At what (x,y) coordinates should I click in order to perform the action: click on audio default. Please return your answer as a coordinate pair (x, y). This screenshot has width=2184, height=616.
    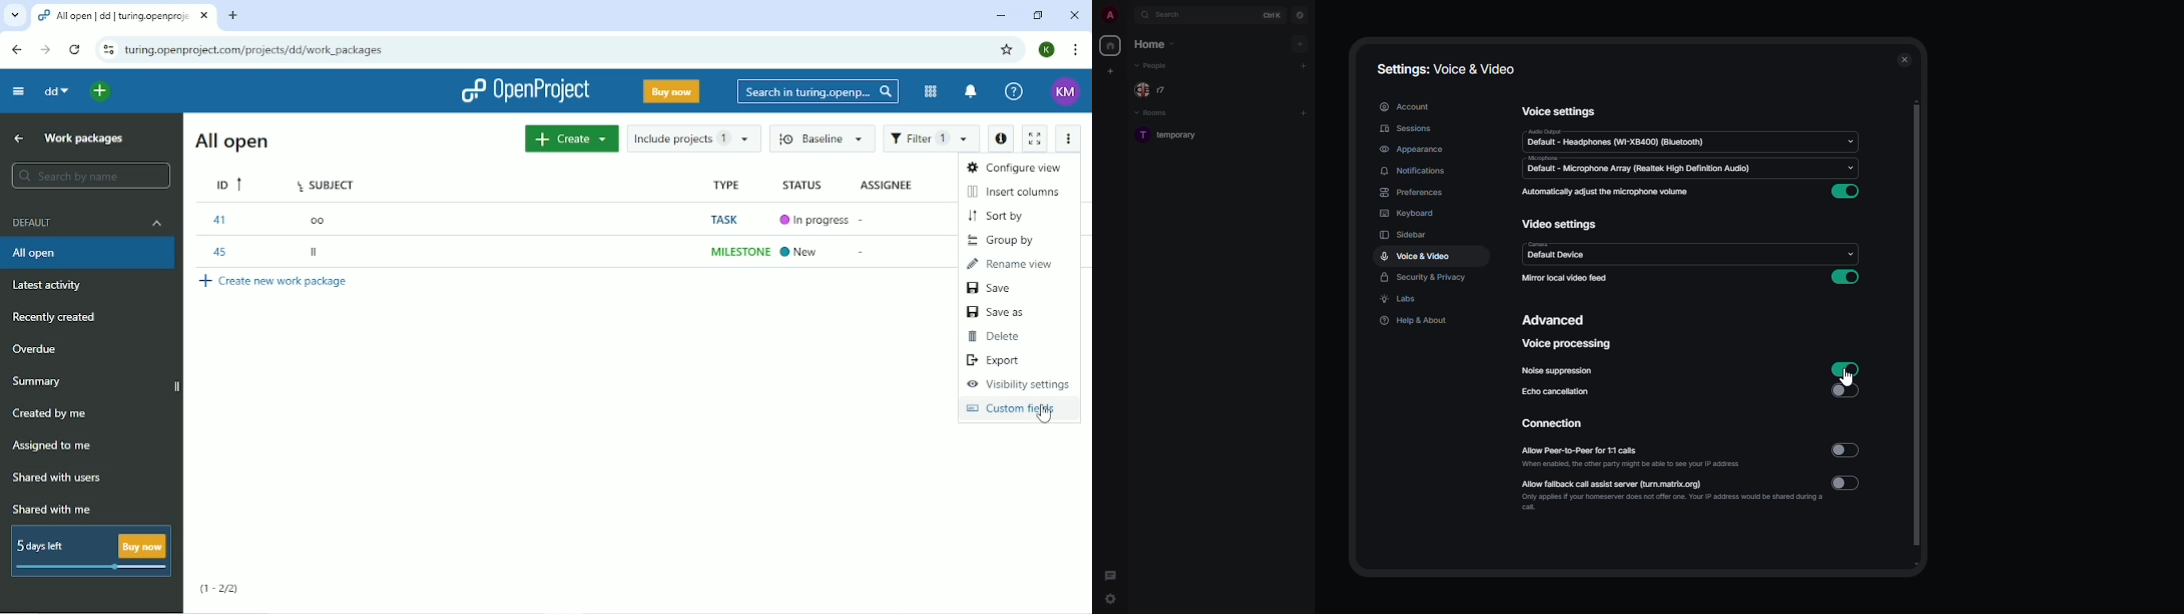
    Looking at the image, I should click on (1619, 139).